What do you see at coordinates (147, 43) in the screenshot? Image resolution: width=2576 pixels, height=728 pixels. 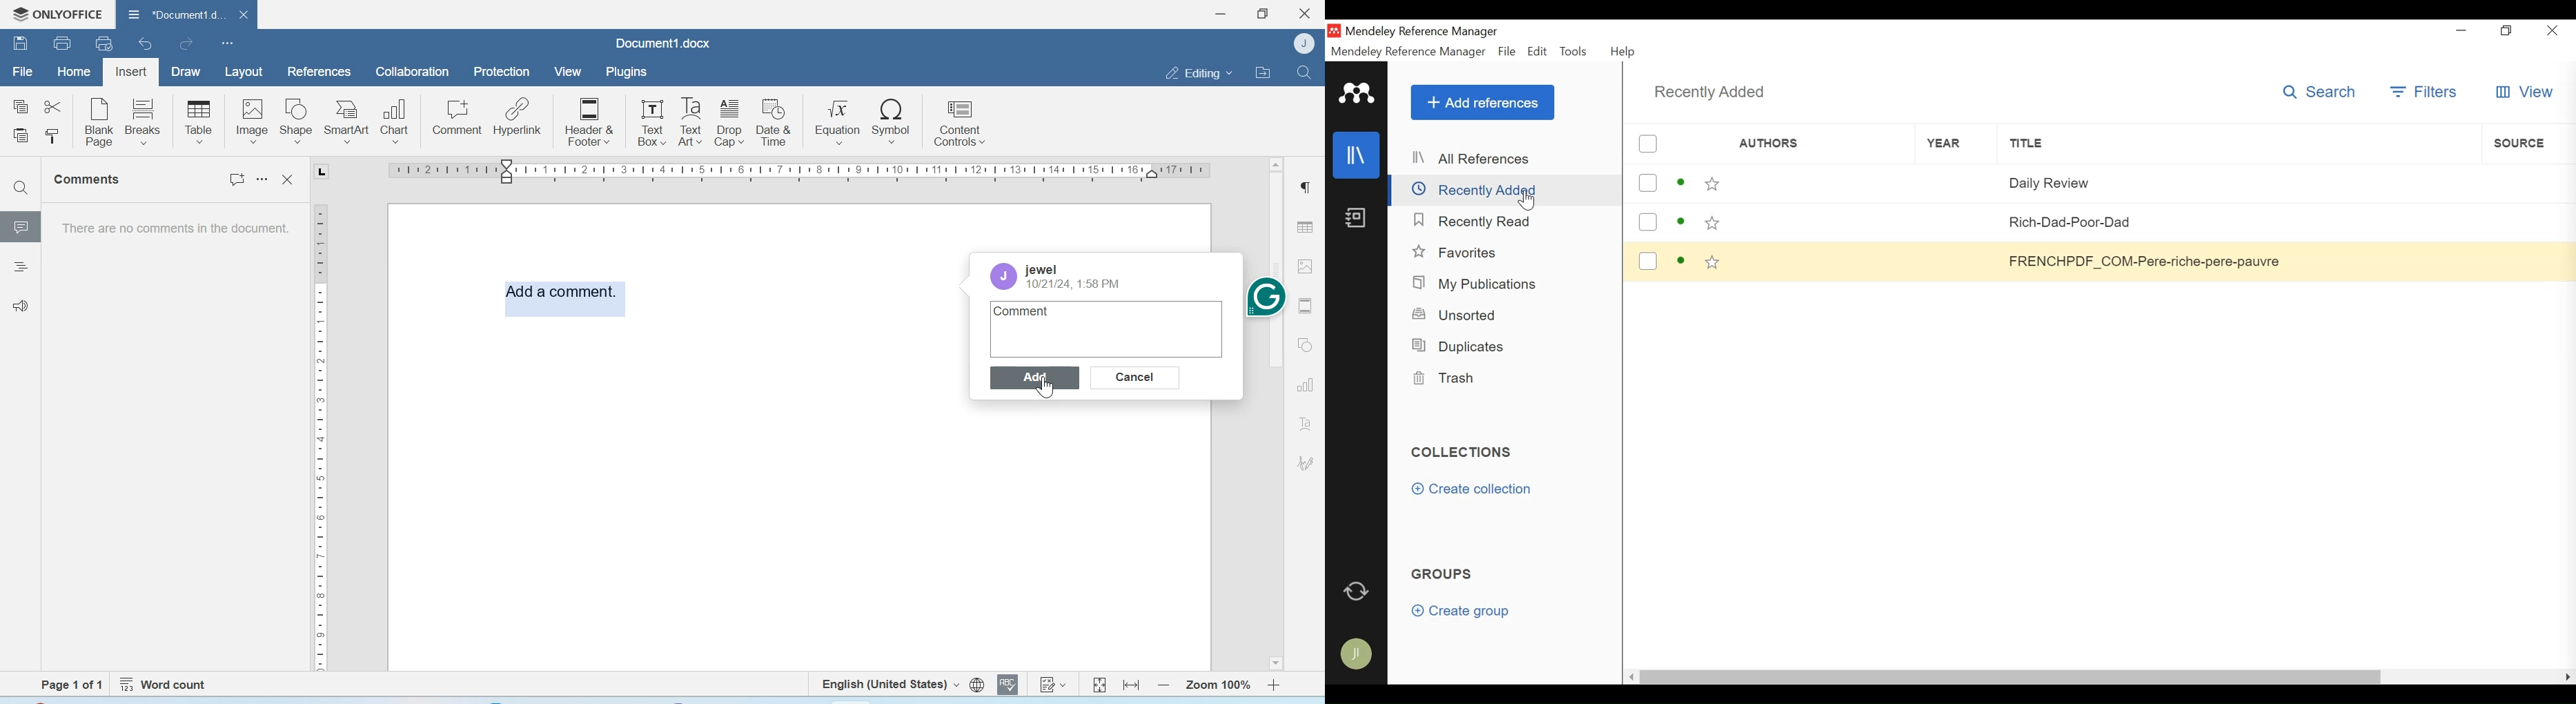 I see `Undo` at bounding box center [147, 43].